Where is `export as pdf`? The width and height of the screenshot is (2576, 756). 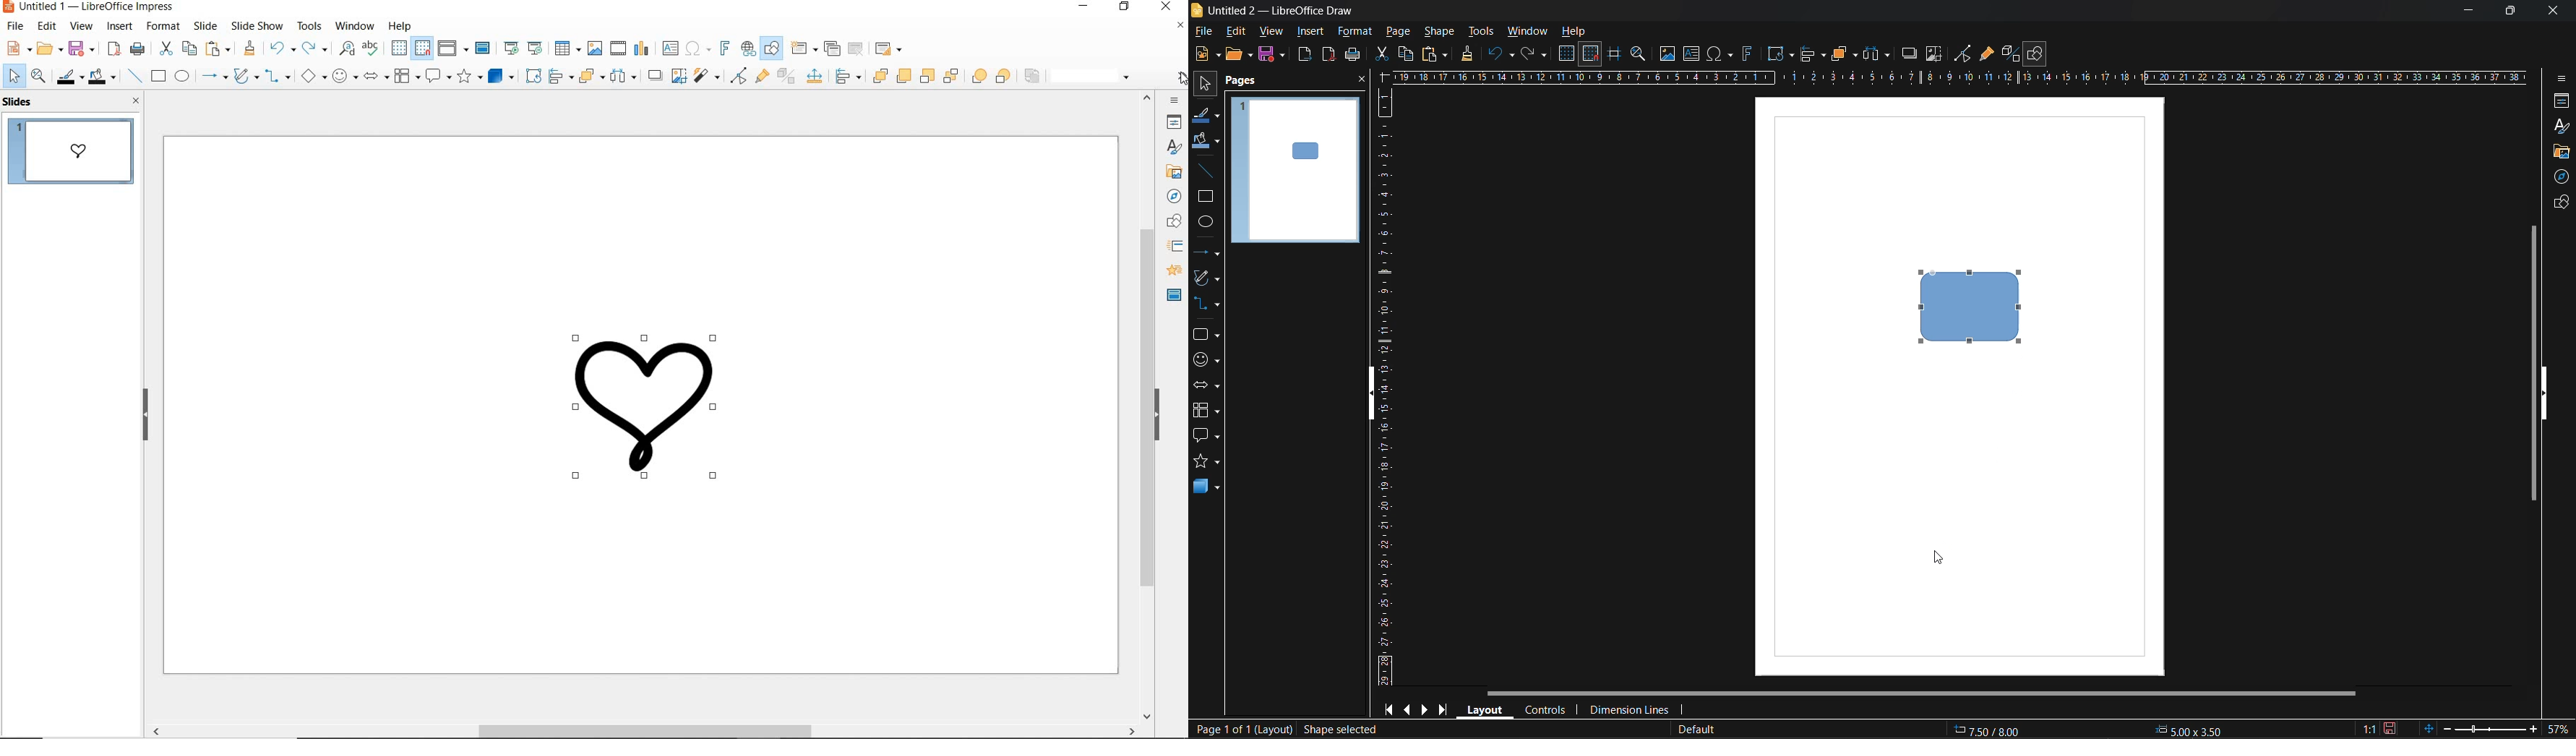 export as pdf is located at coordinates (114, 49).